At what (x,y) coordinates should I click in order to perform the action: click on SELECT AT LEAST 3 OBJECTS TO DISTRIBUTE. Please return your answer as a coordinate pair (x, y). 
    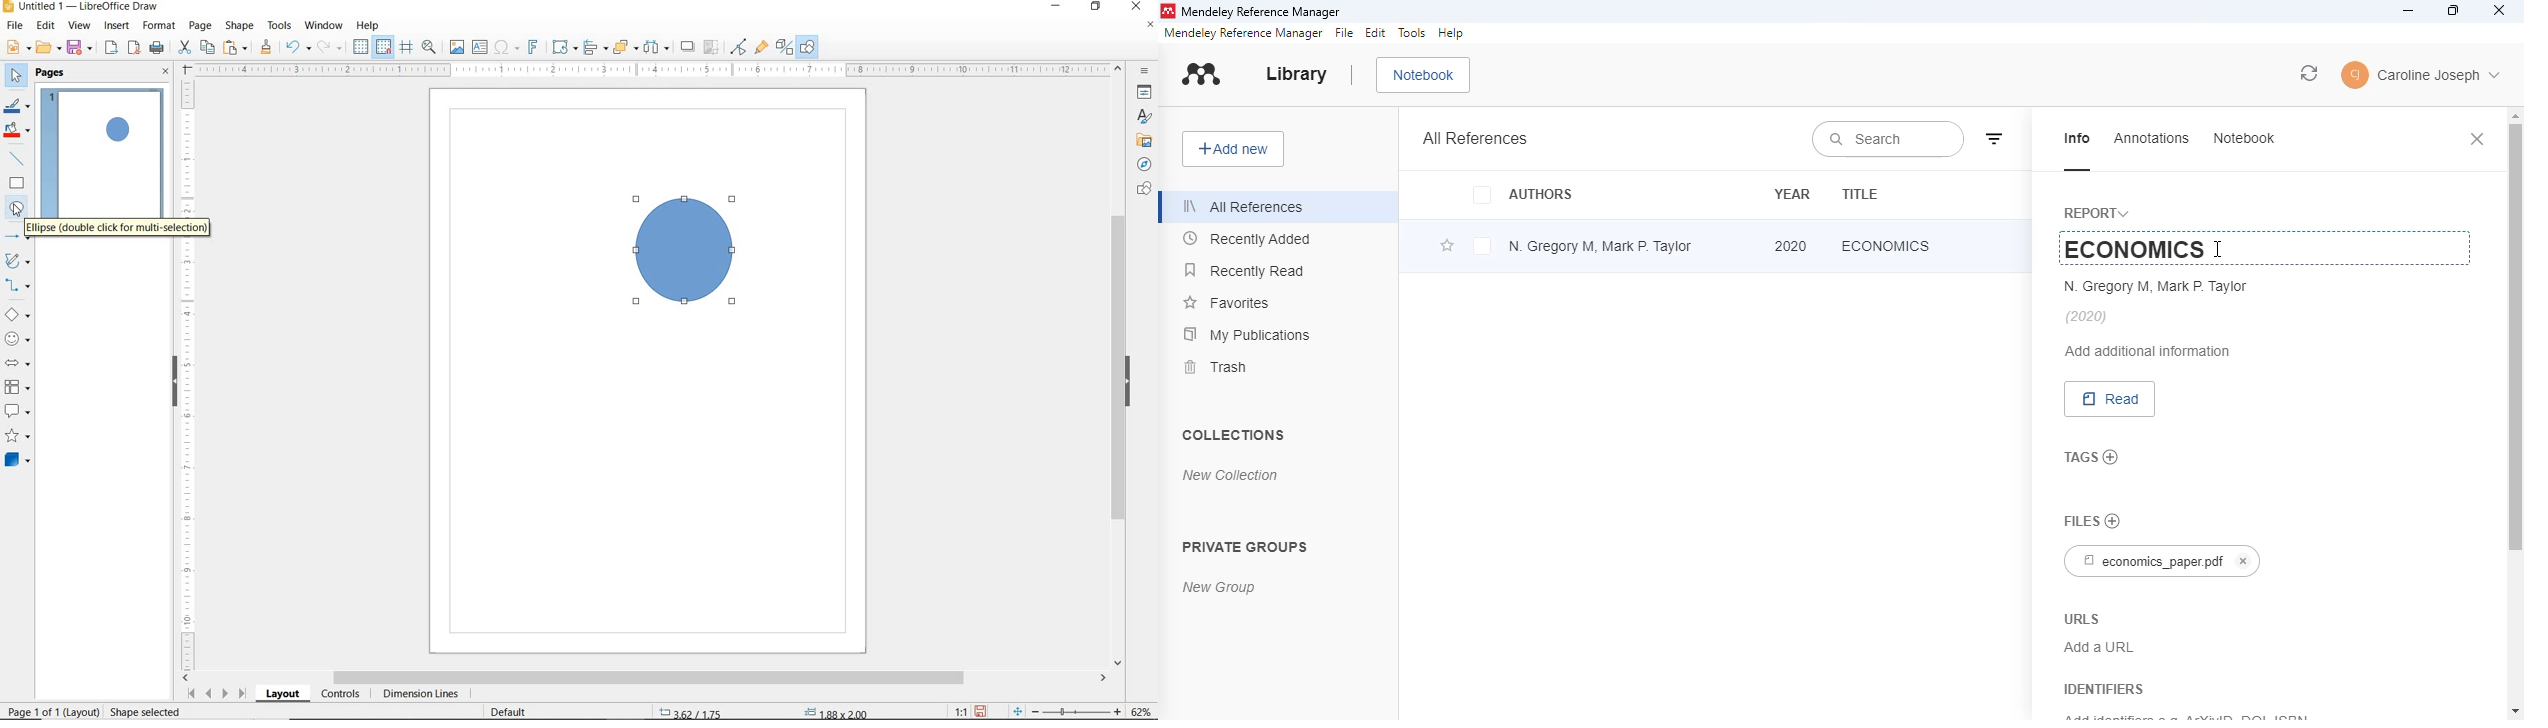
    Looking at the image, I should click on (657, 46).